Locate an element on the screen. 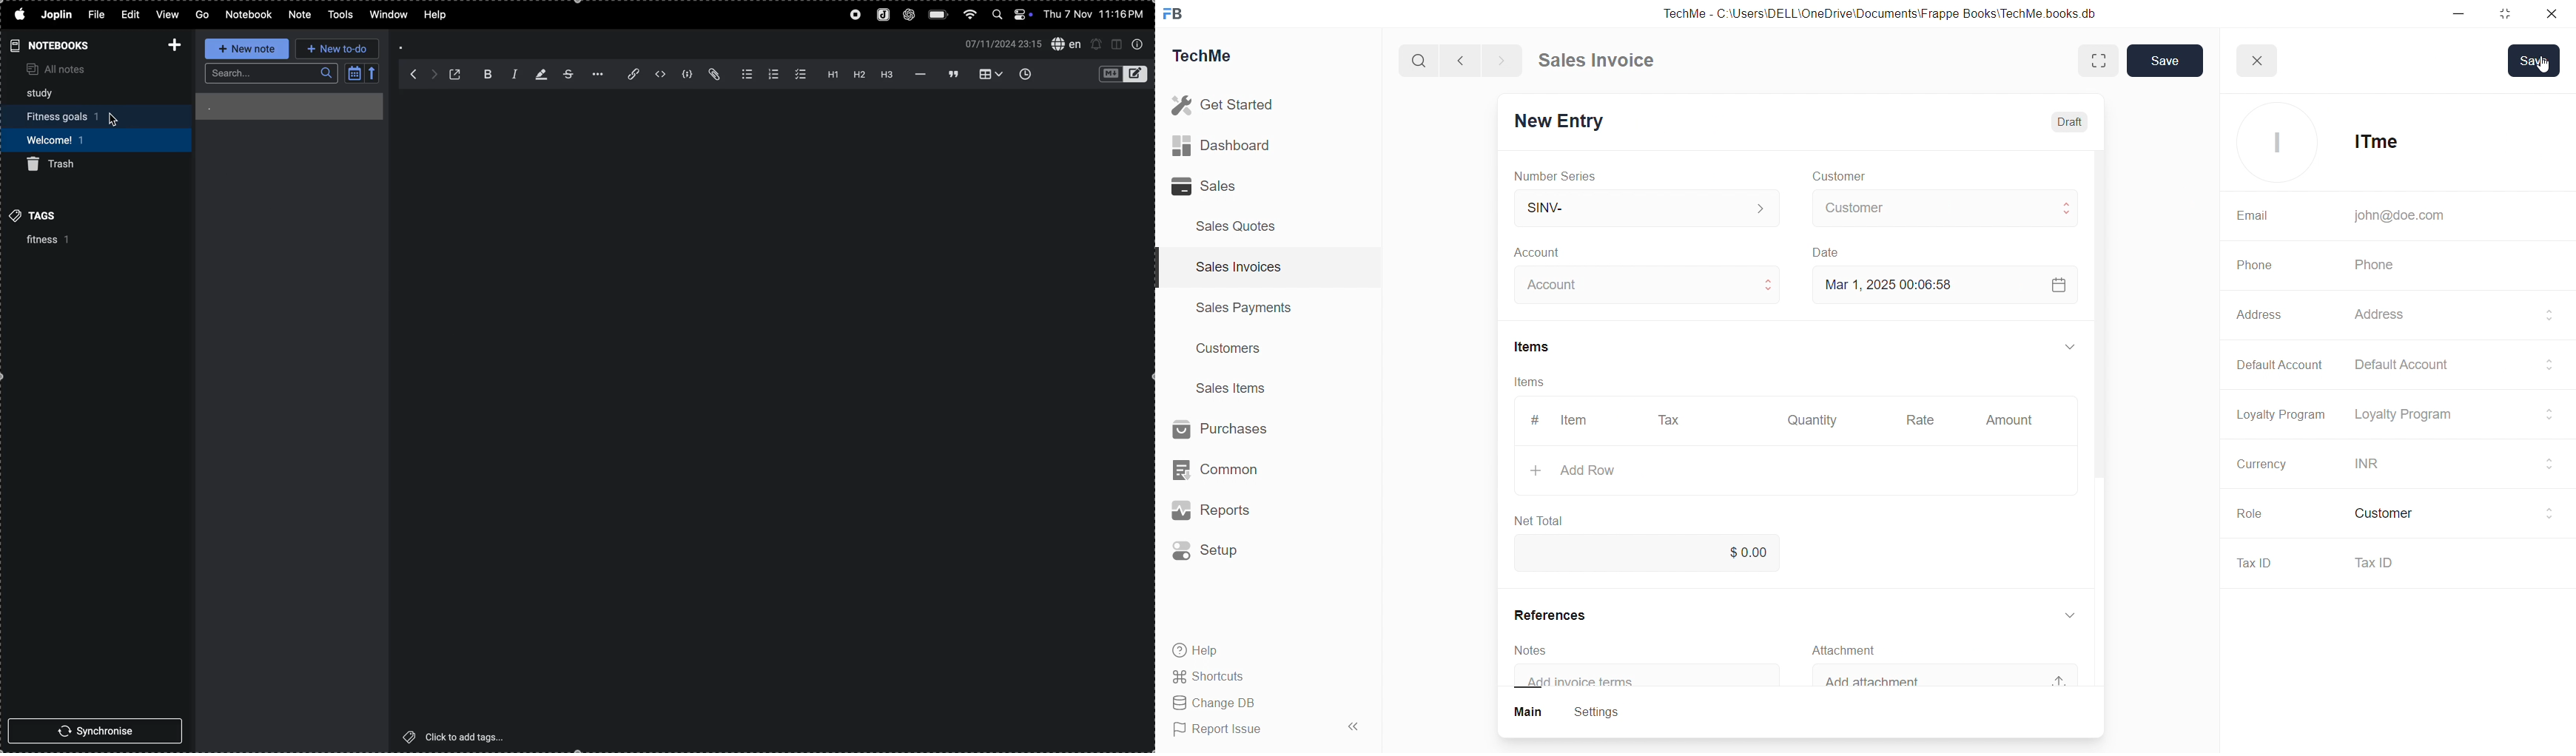  new to-do is located at coordinates (335, 49).